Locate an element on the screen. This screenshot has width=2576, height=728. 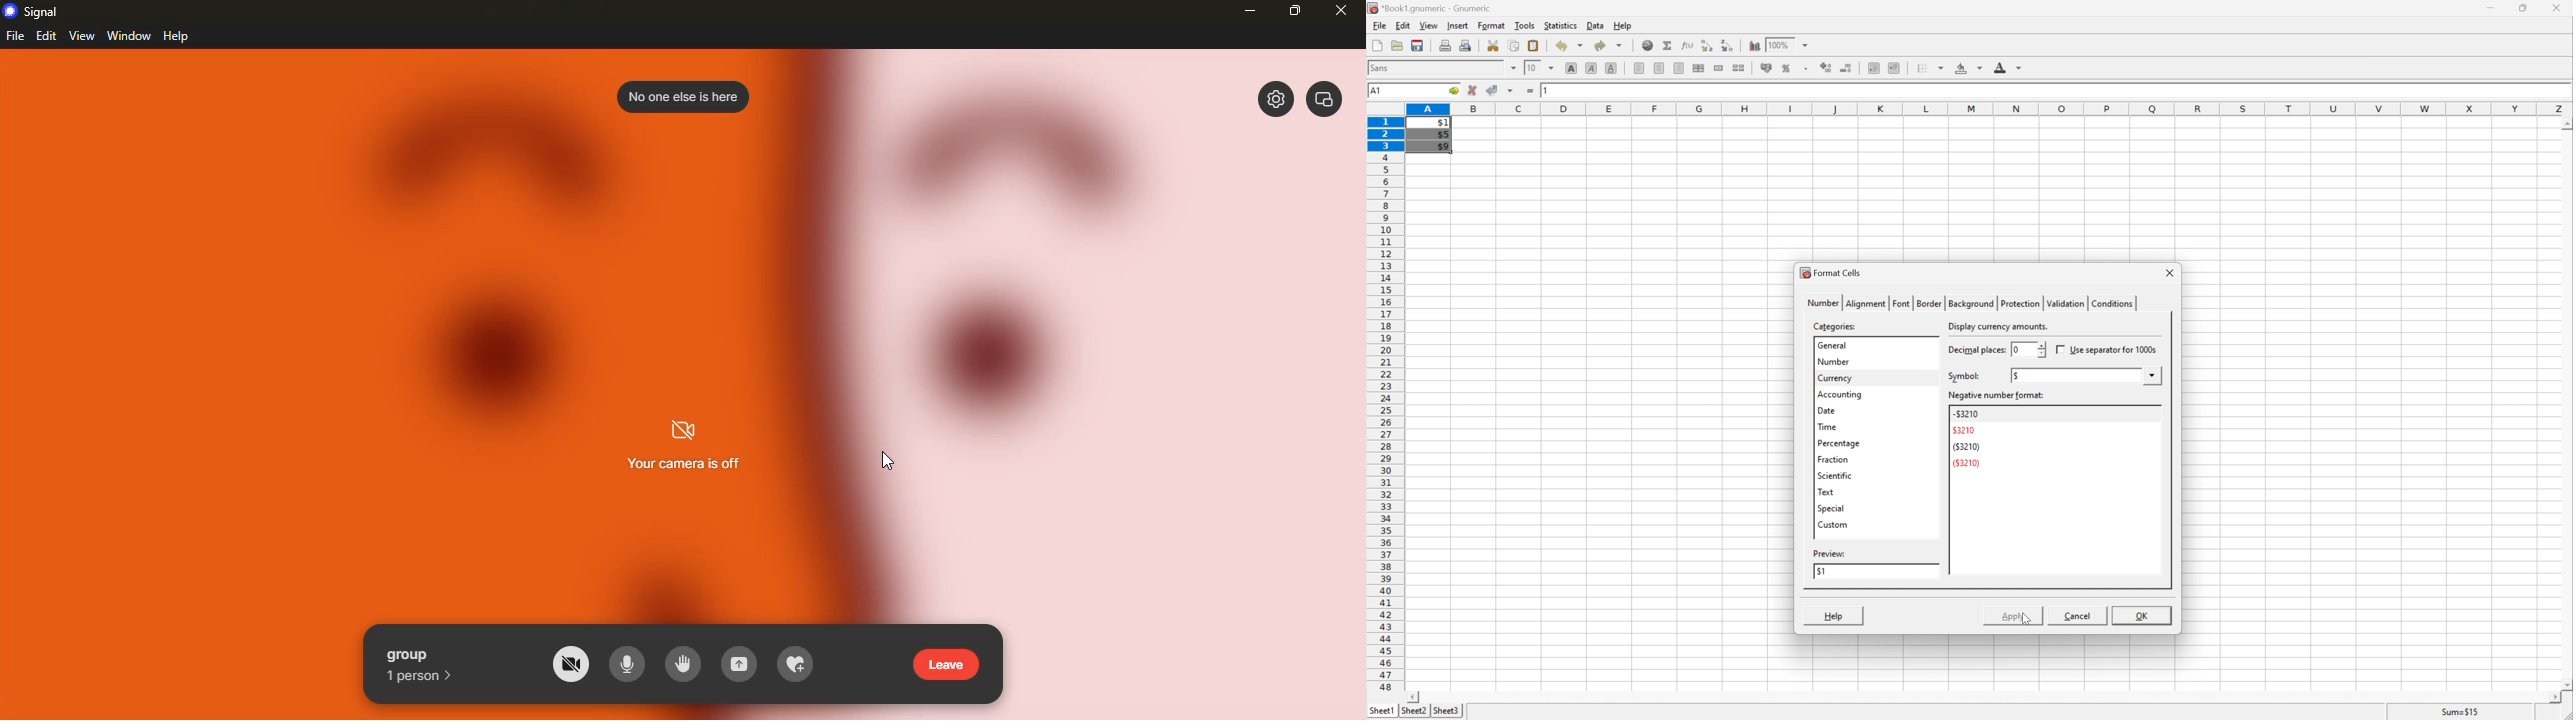
borders is located at coordinates (1929, 68).